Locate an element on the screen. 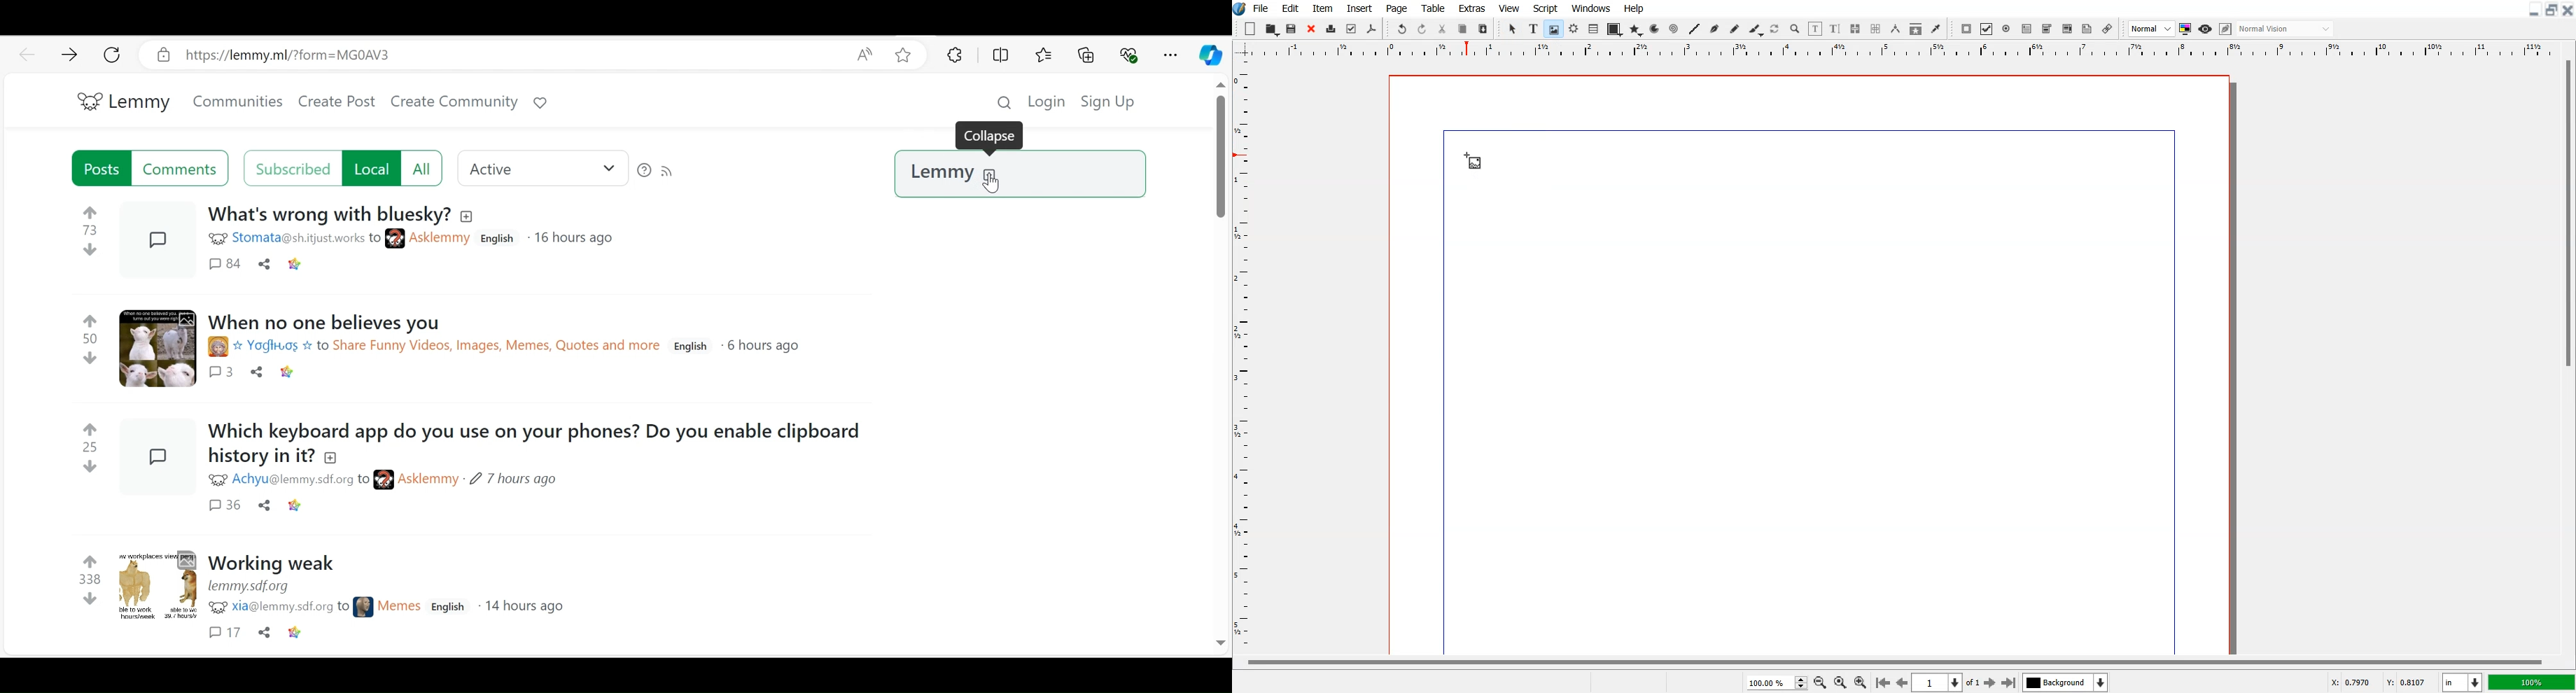  Select current page 1 is located at coordinates (1947, 682).